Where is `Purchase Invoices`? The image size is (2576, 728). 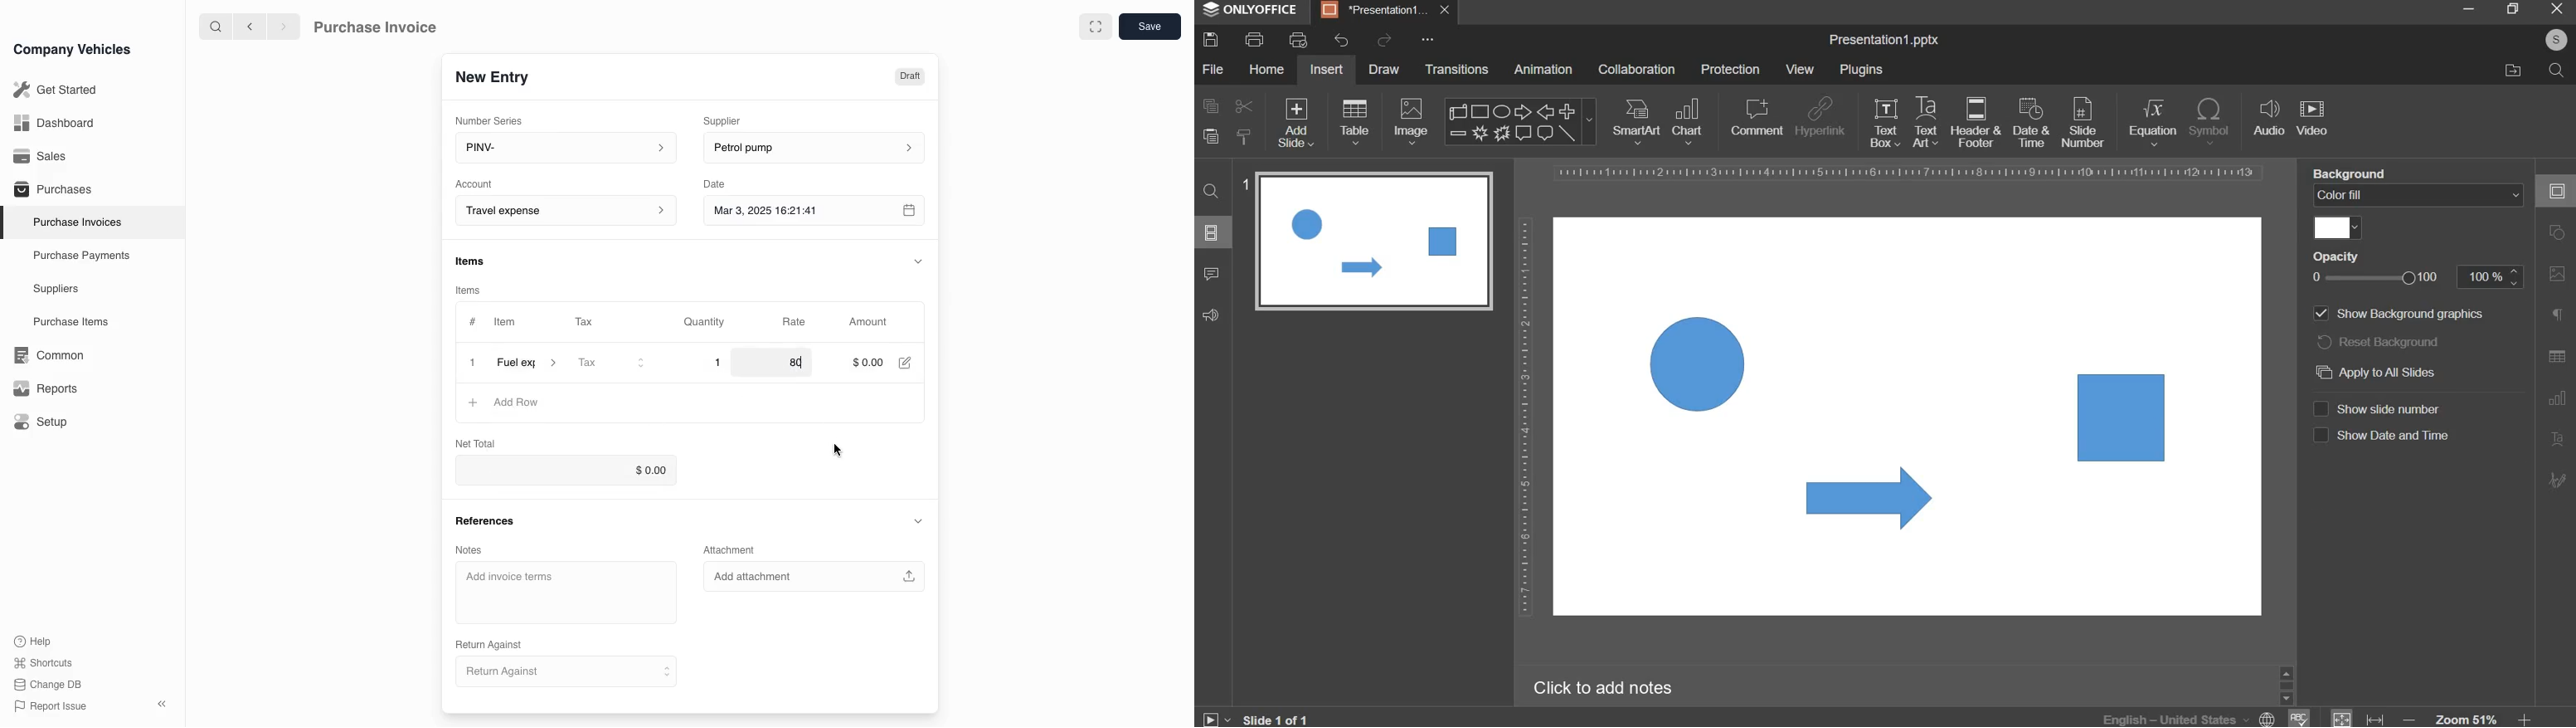
Purchase Invoices is located at coordinates (74, 222).